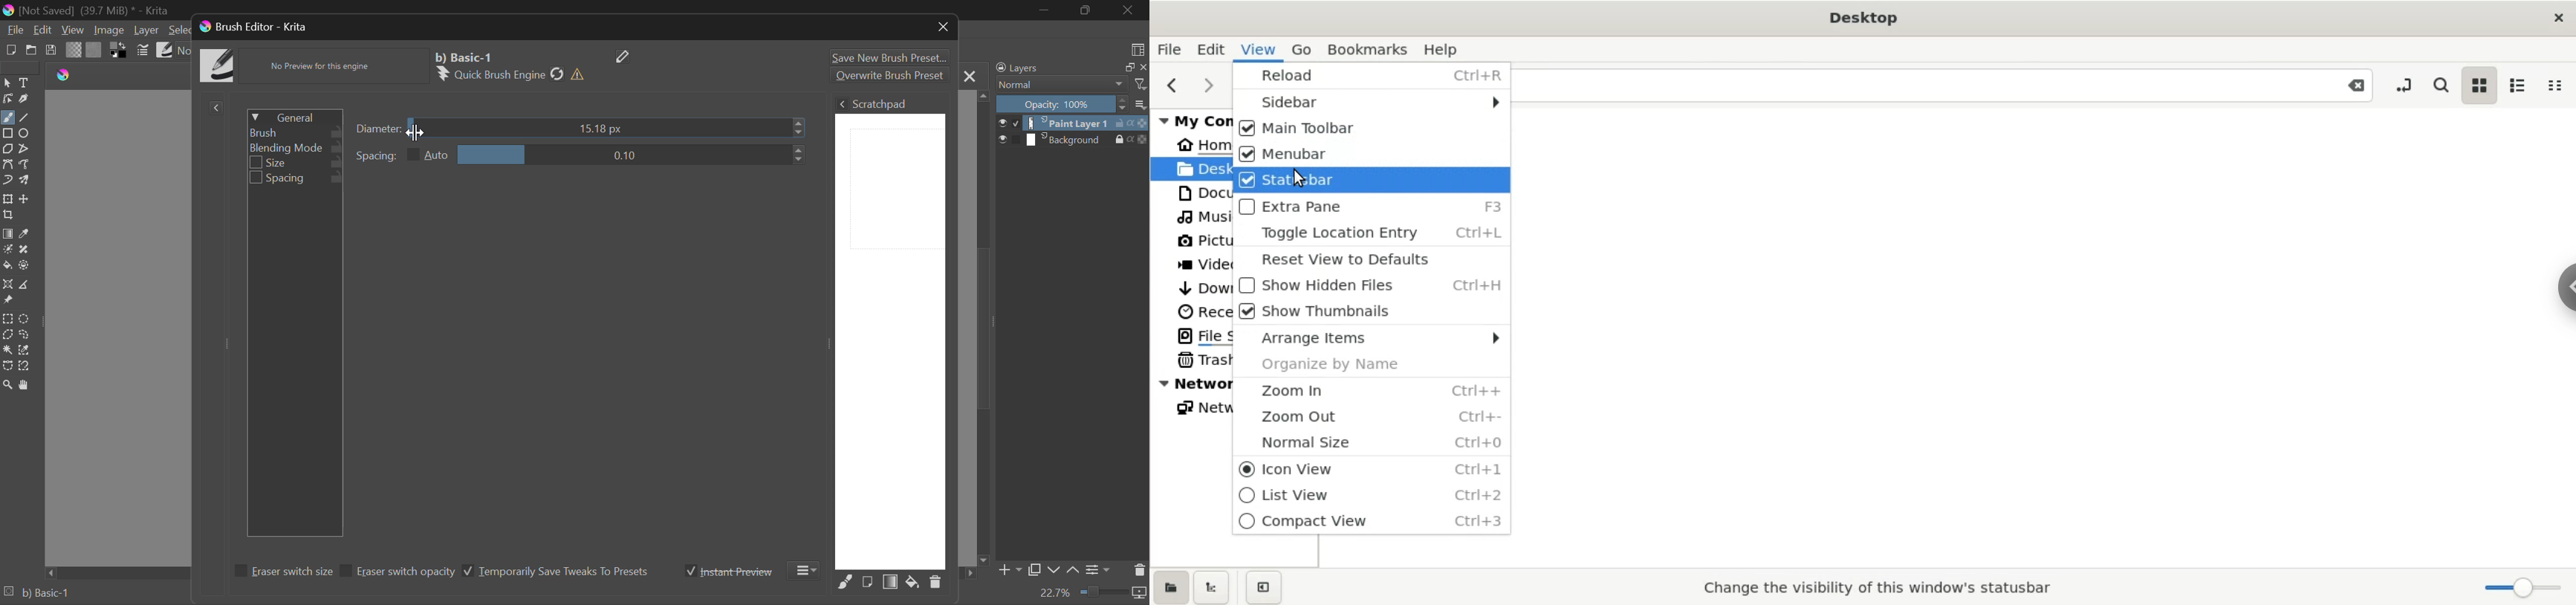 This screenshot has height=616, width=2576. What do you see at coordinates (889, 75) in the screenshot?
I see `Overwrite Brush Preset` at bounding box center [889, 75].